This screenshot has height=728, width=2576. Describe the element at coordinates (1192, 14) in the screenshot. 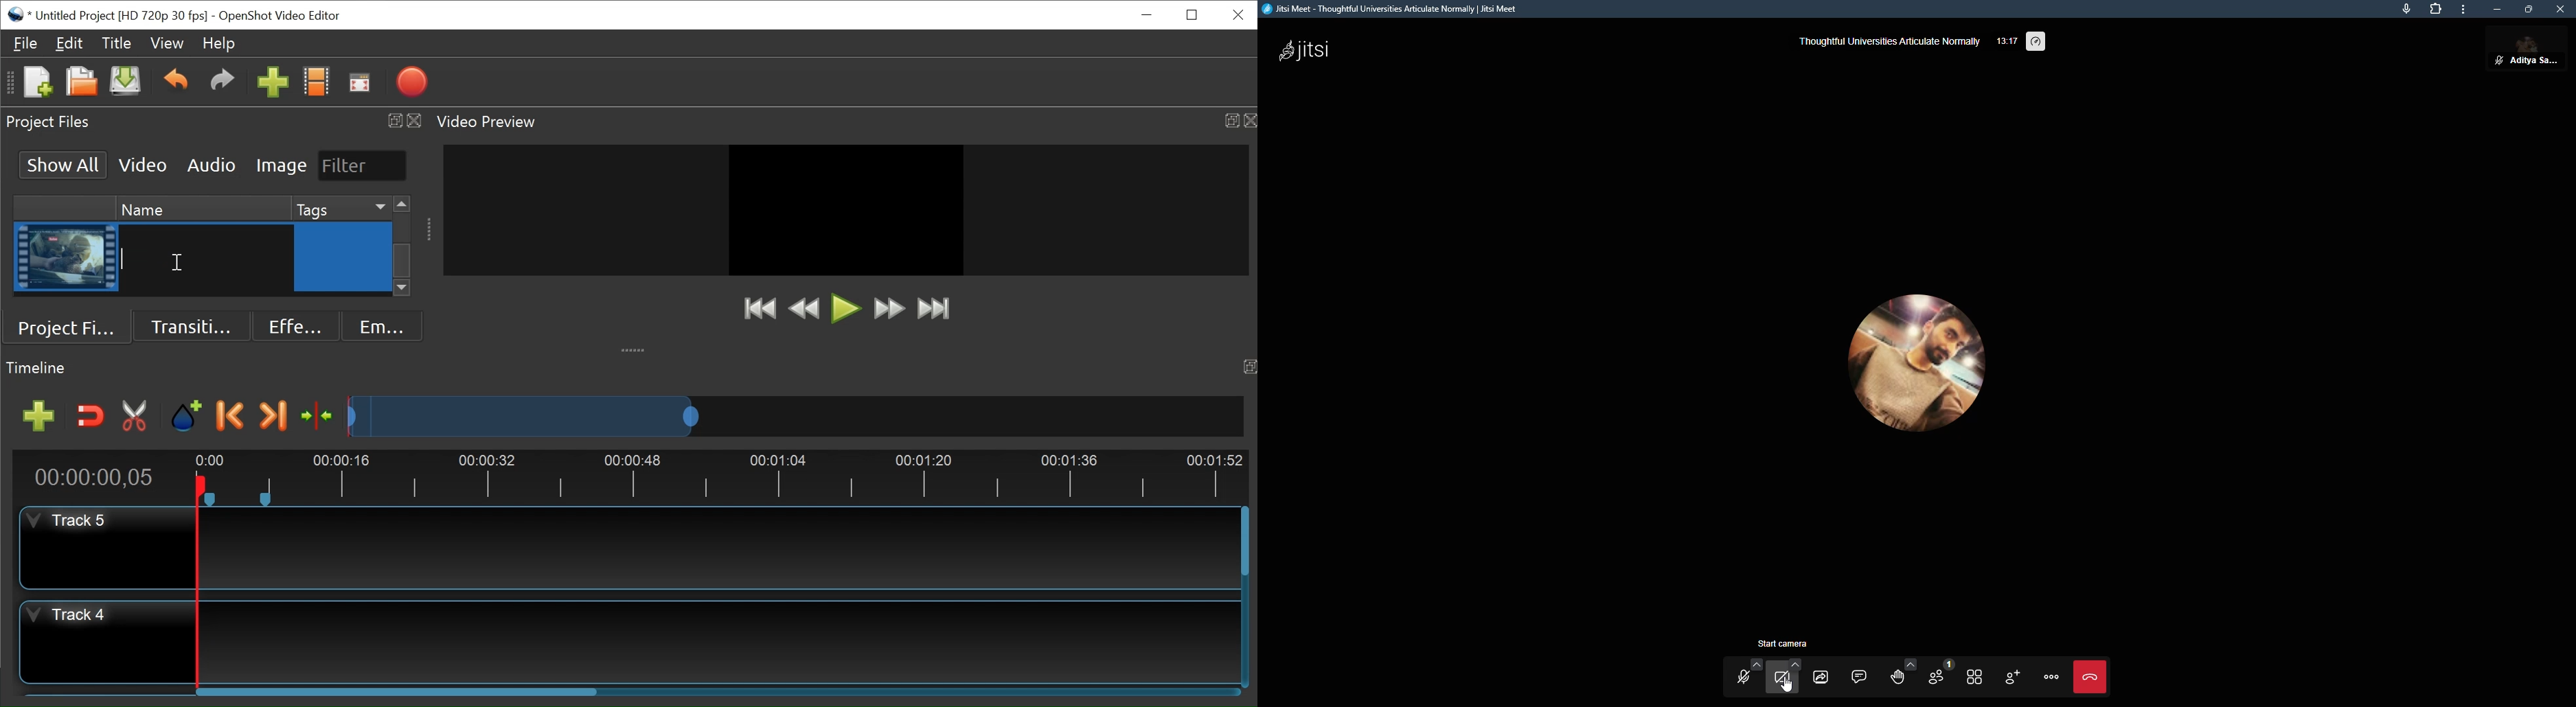

I see `Restore` at that location.